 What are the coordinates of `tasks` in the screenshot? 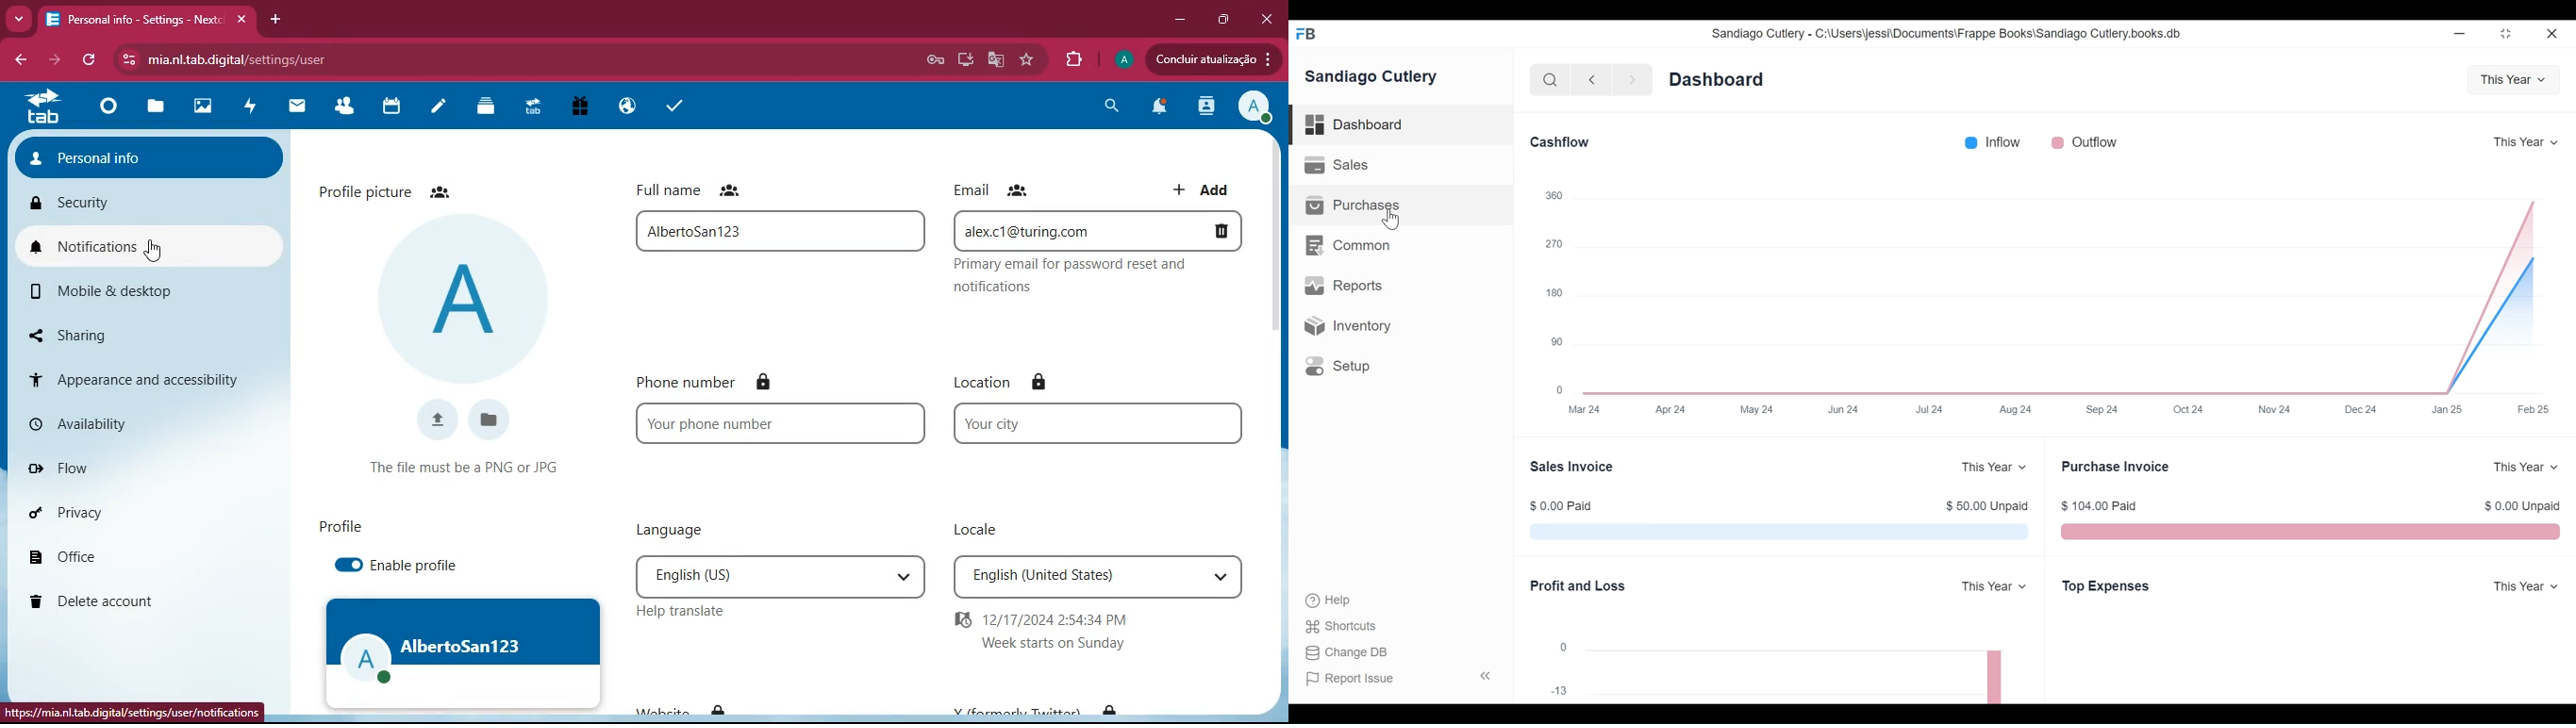 It's located at (674, 105).